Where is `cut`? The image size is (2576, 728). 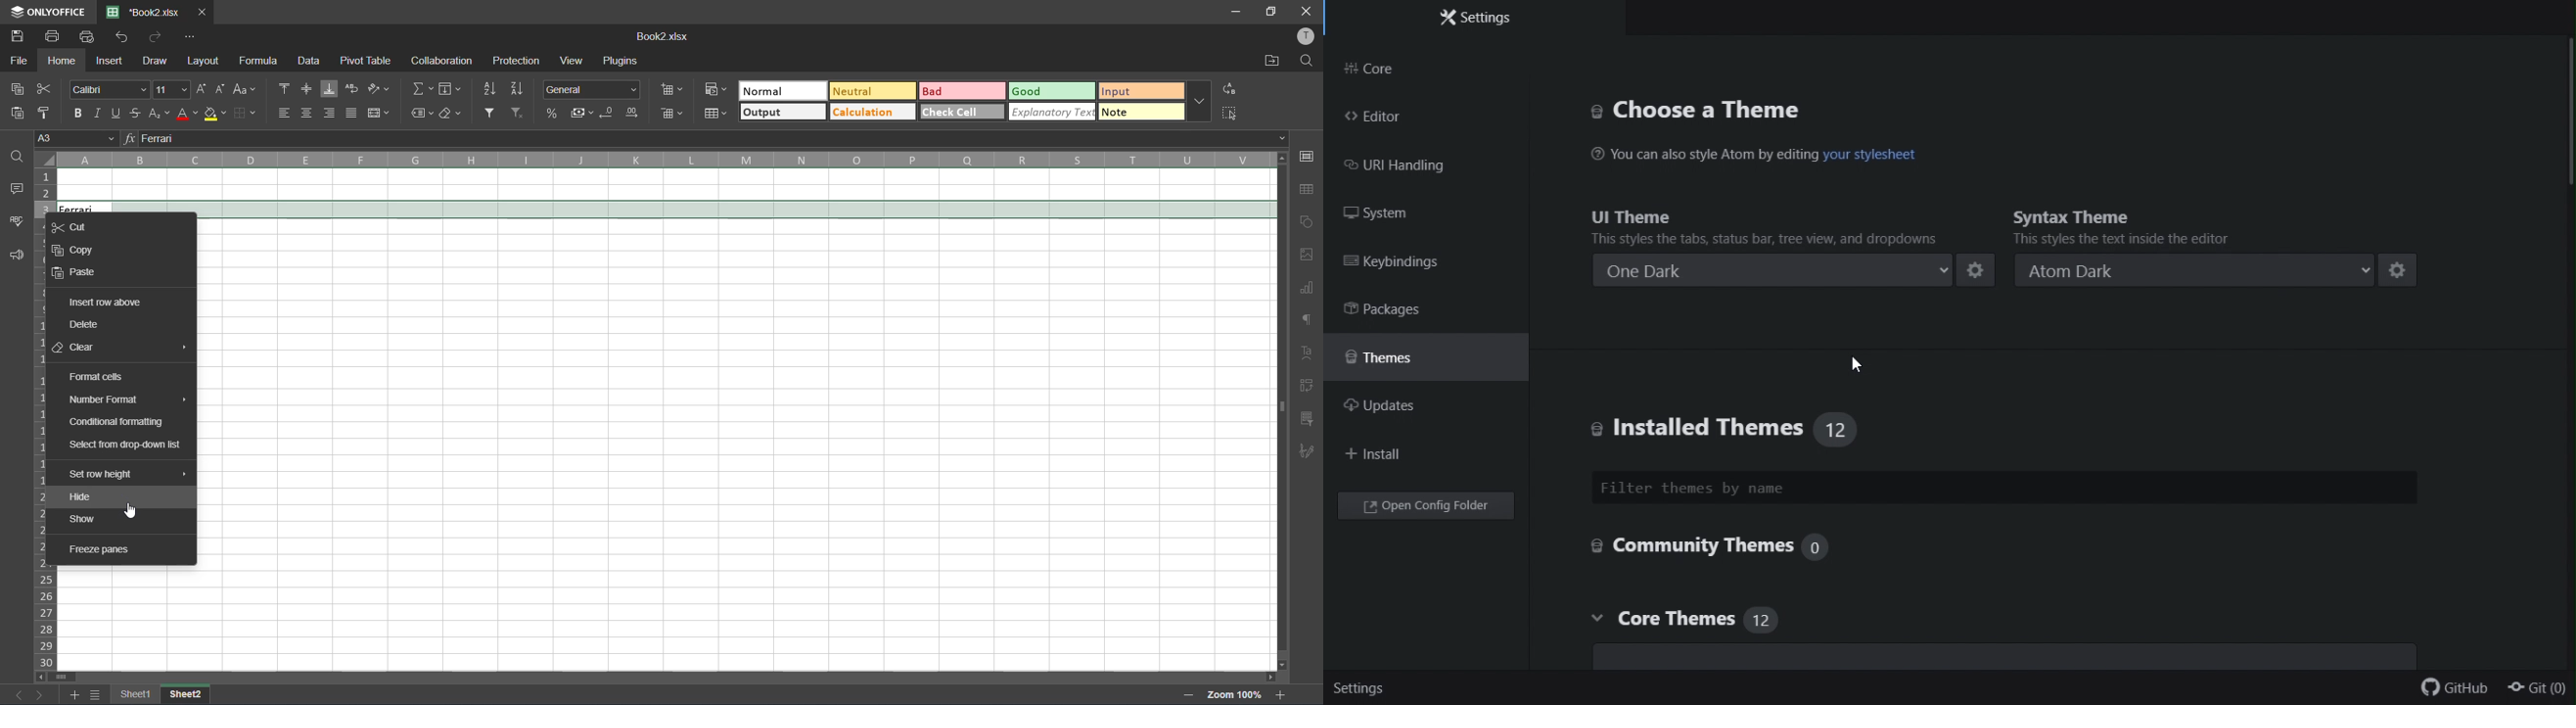
cut is located at coordinates (81, 226).